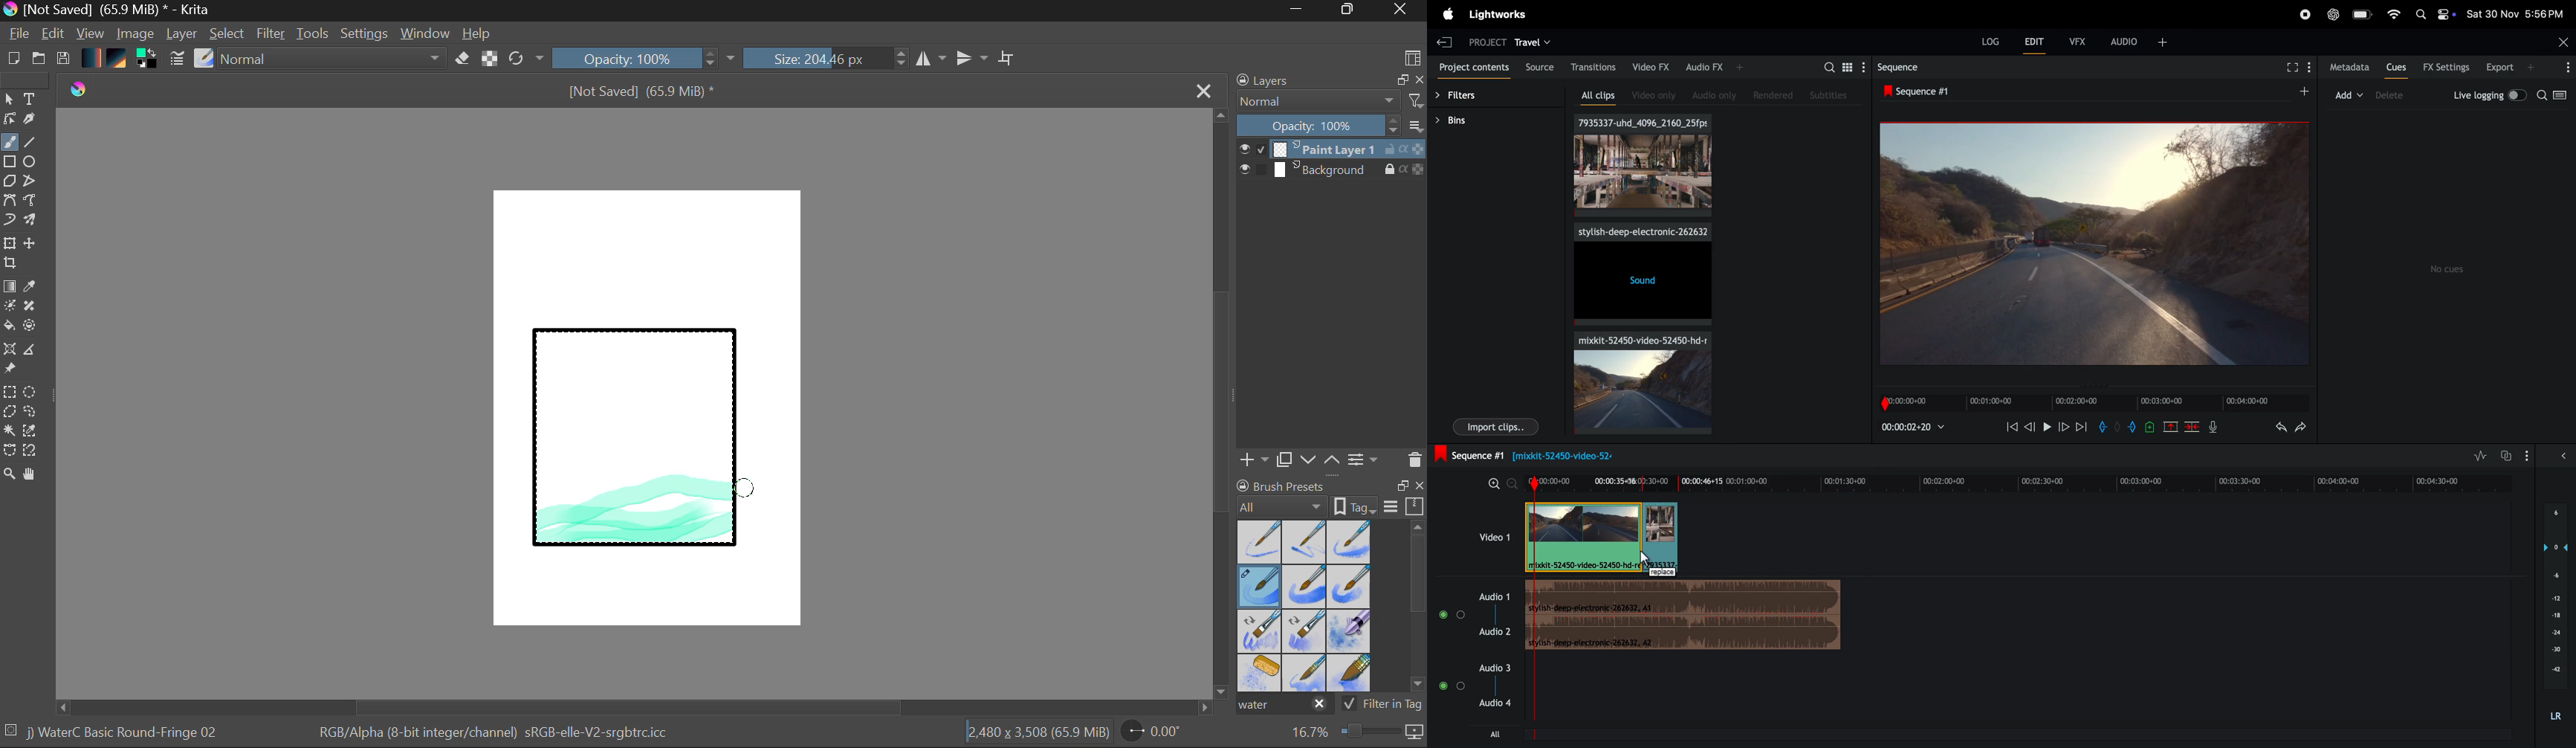 This screenshot has width=2576, height=756. Describe the element at coordinates (1305, 587) in the screenshot. I see `Water C - Grain` at that location.